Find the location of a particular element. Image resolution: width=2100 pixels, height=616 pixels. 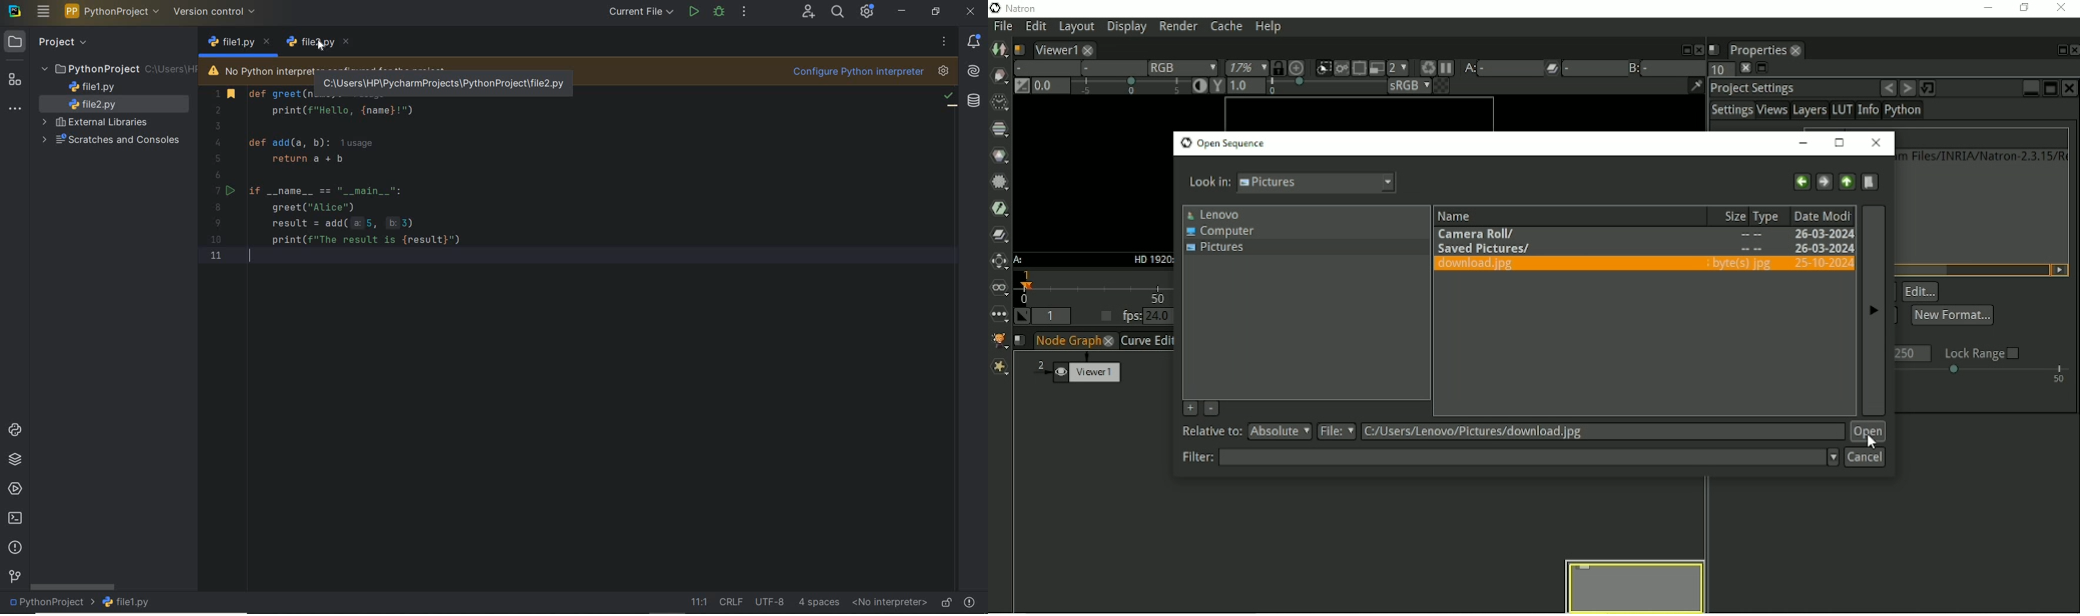

run is located at coordinates (233, 190).